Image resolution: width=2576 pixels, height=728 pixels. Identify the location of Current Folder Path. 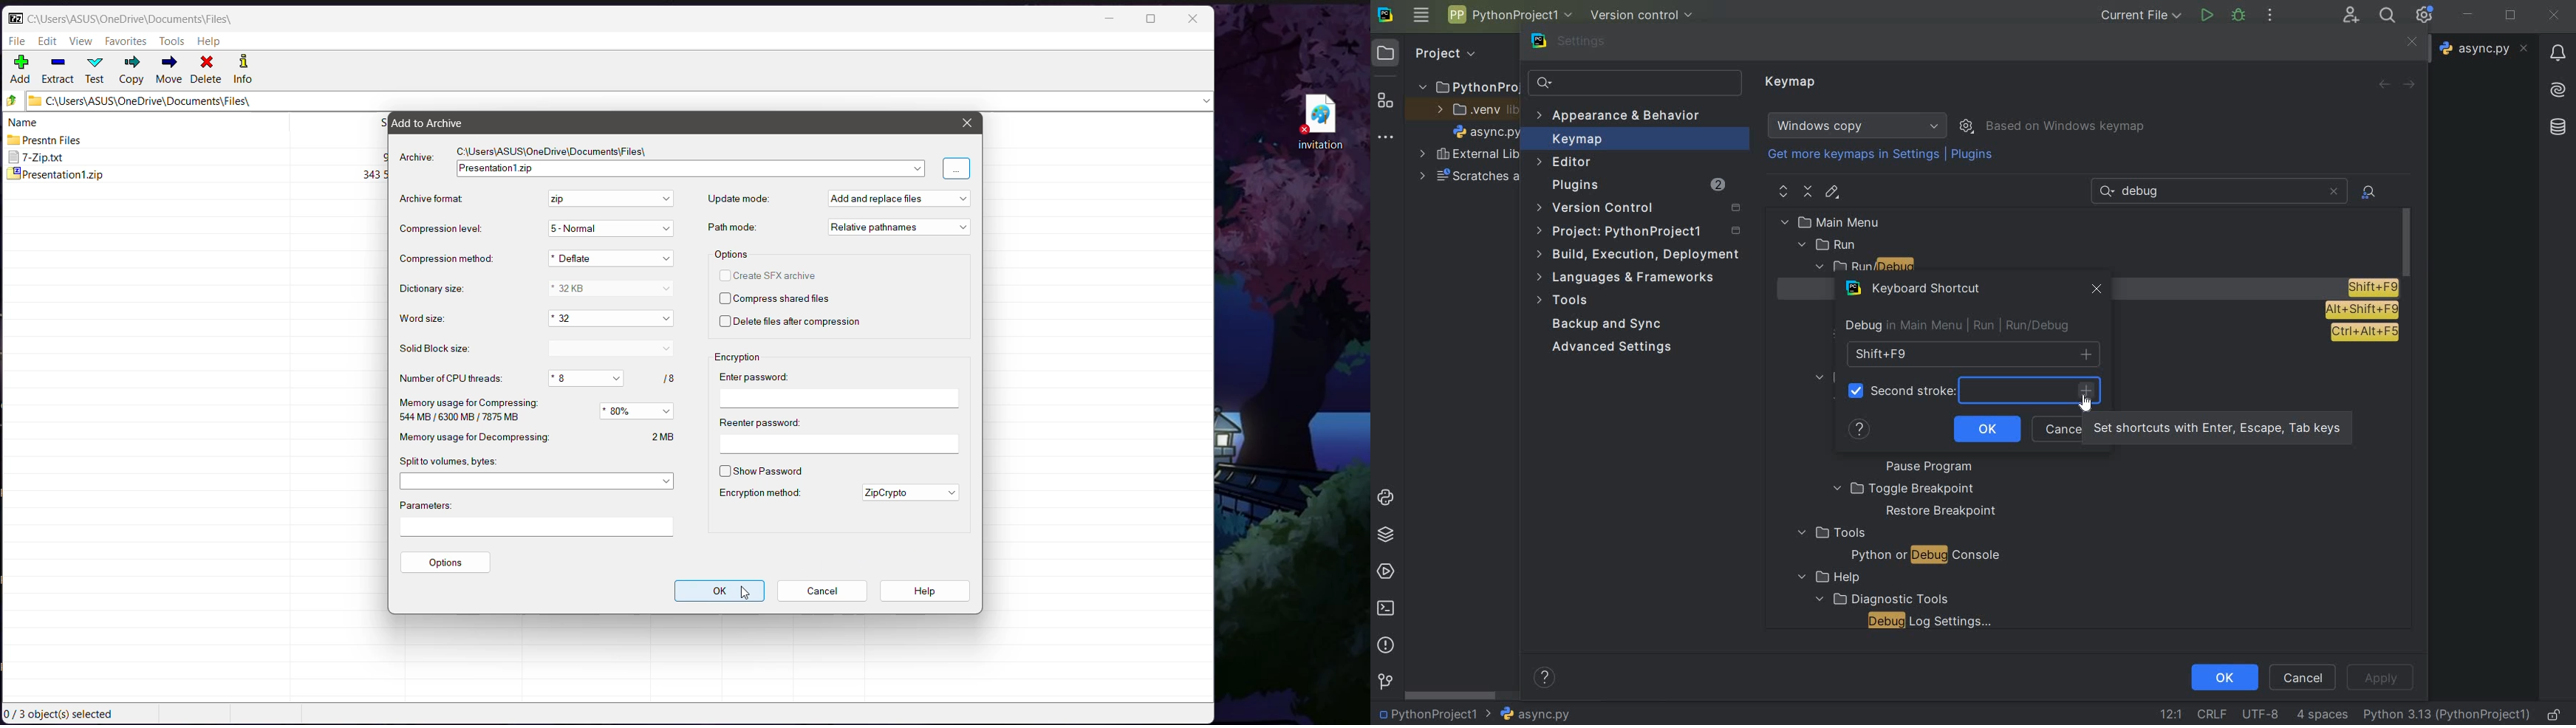
(130, 19).